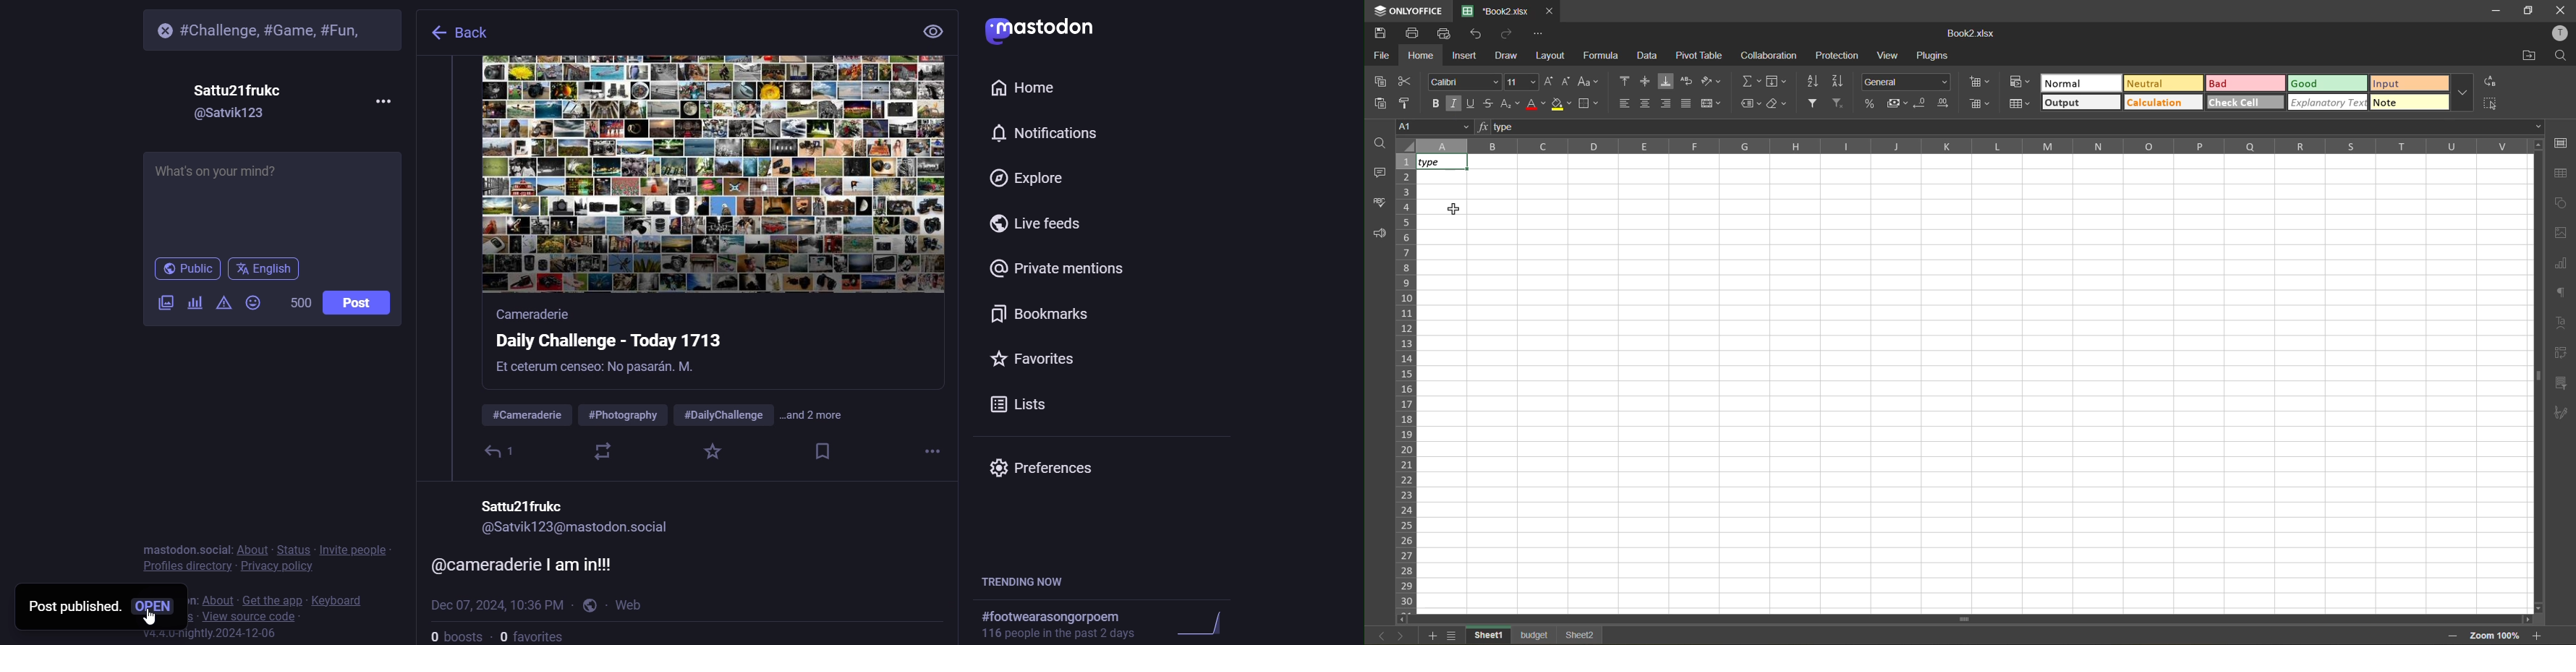 This screenshot has height=672, width=2576. What do you see at coordinates (537, 636) in the screenshot?
I see `favourites` at bounding box center [537, 636].